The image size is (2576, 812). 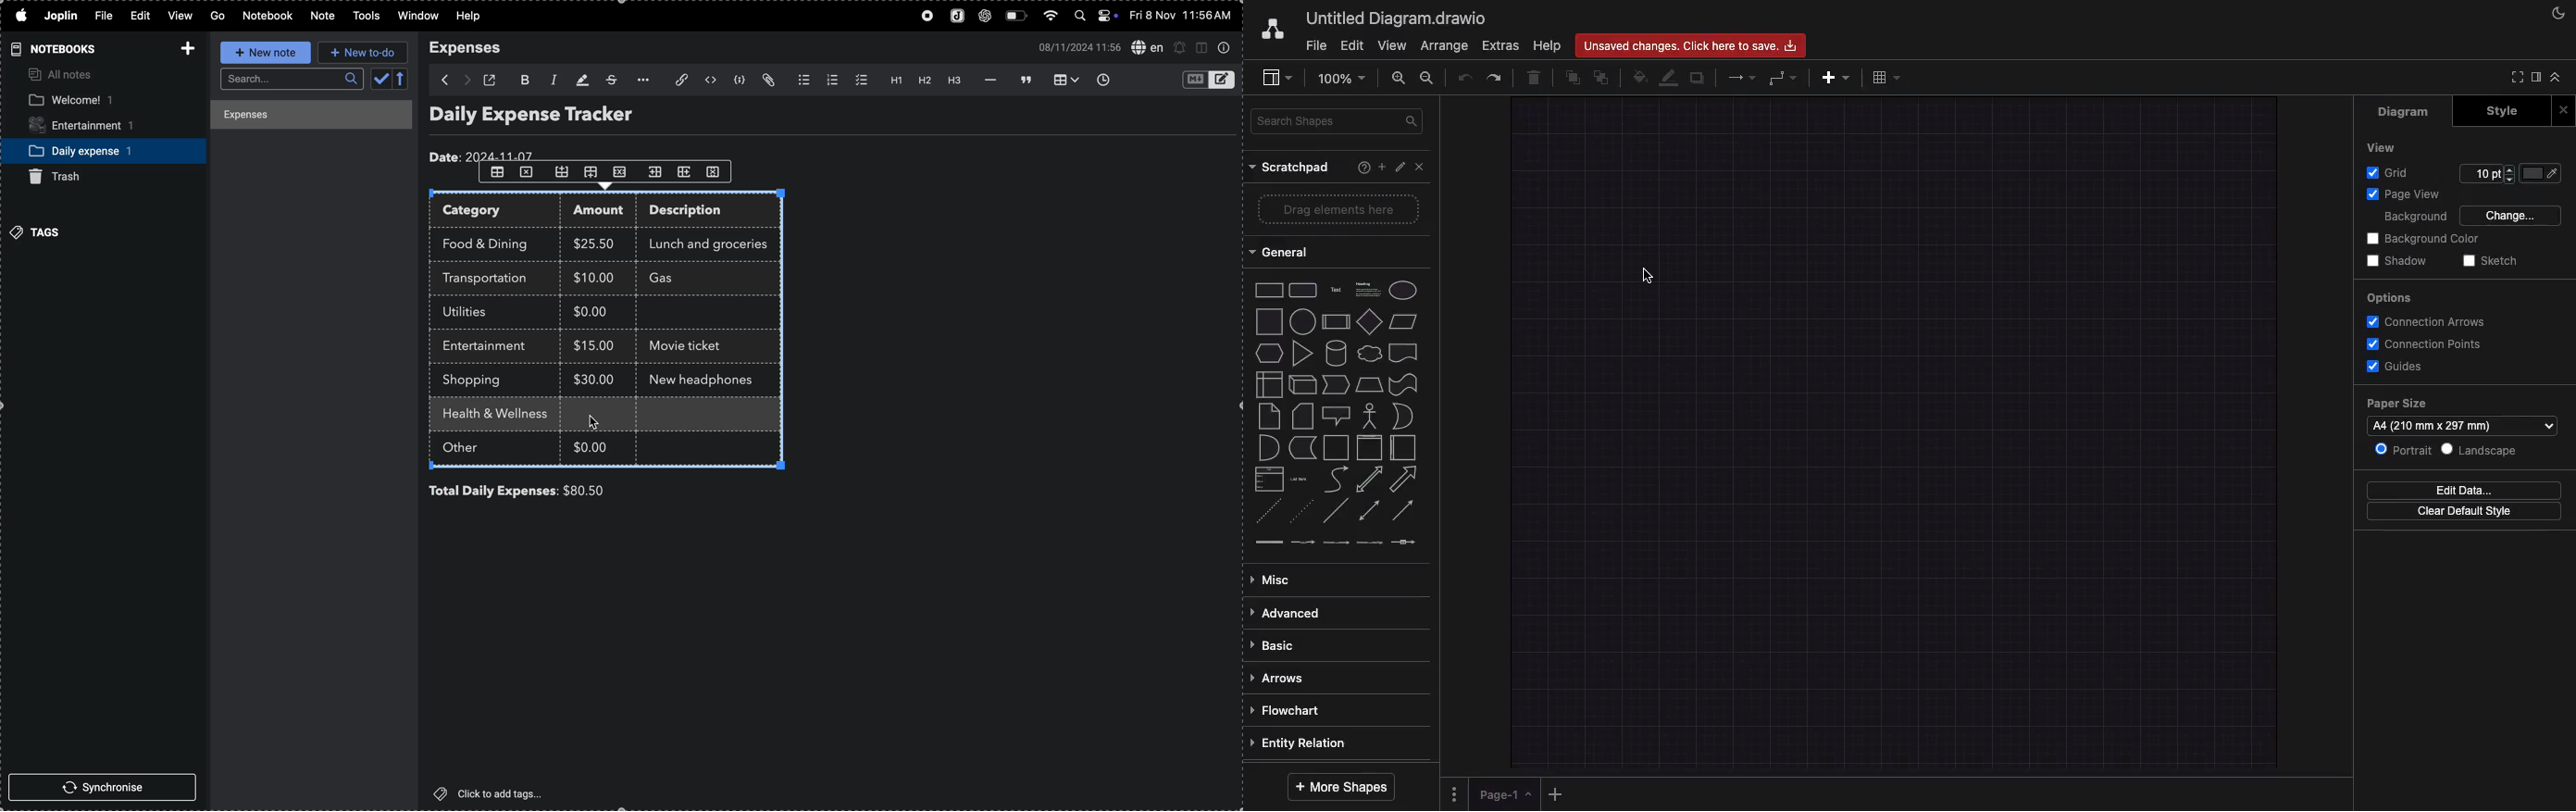 What do you see at coordinates (500, 415) in the screenshot?
I see `health and wellness` at bounding box center [500, 415].